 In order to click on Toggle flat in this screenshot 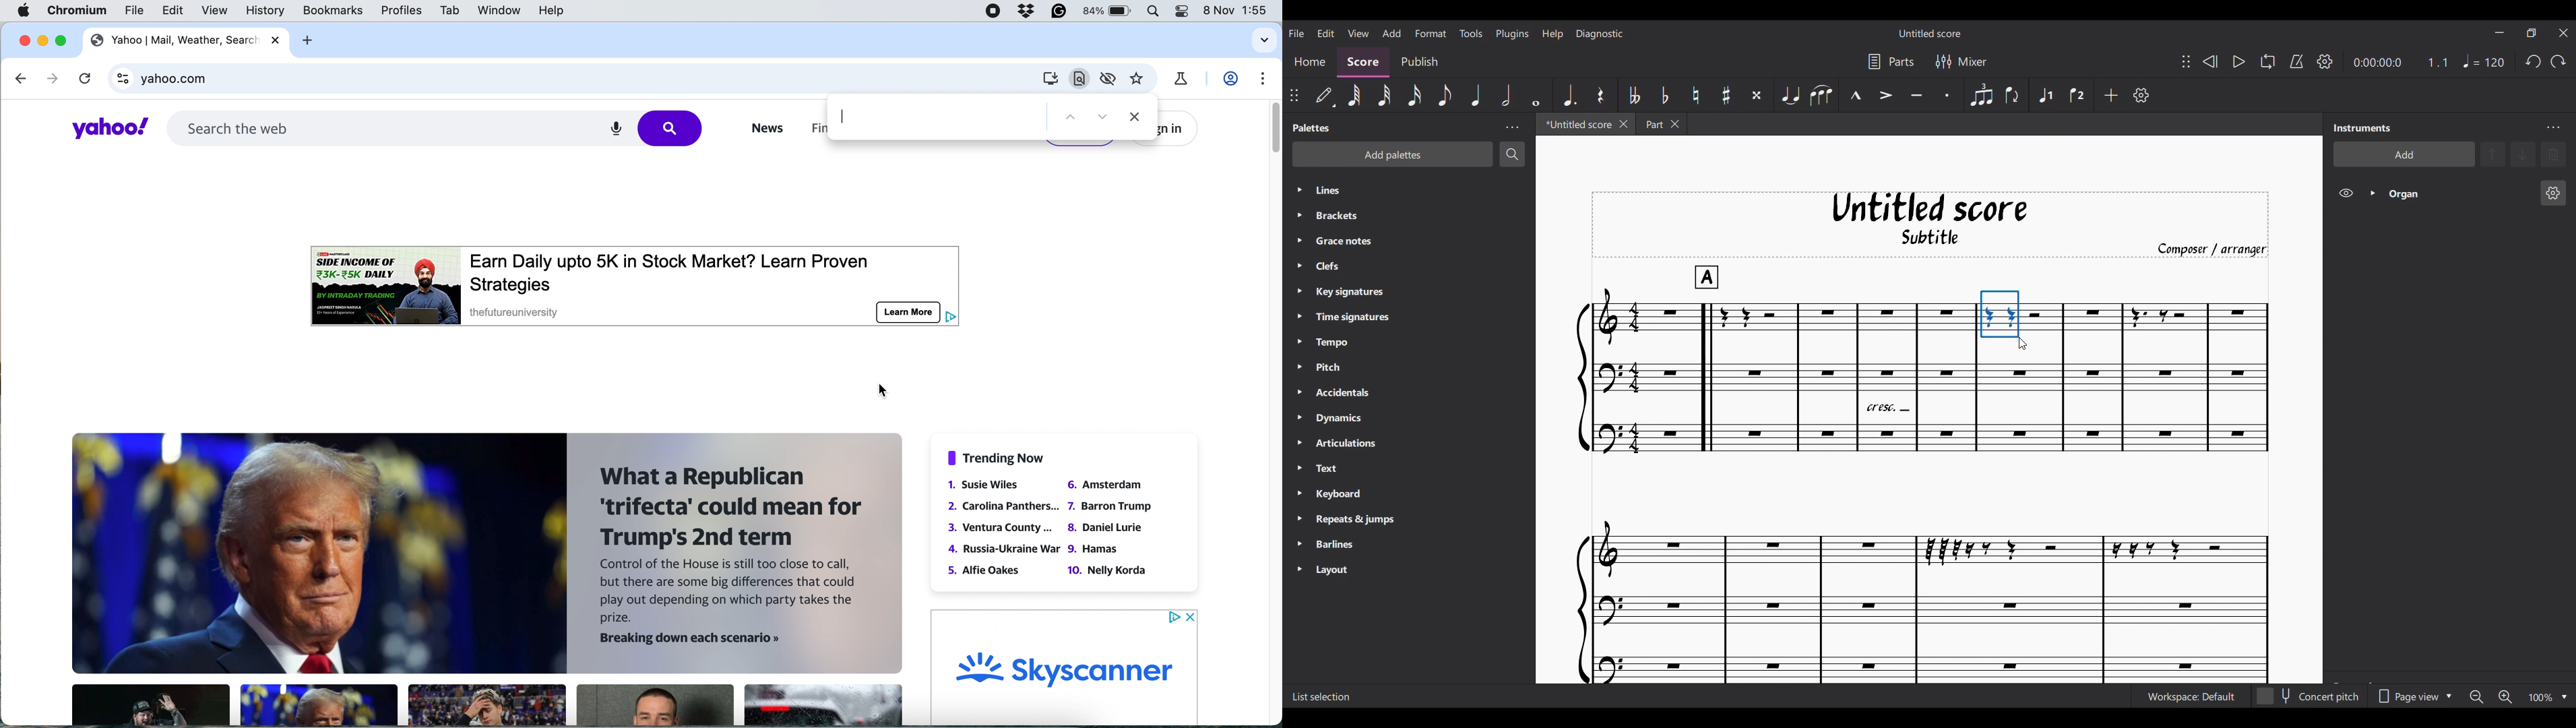, I will do `click(1664, 95)`.